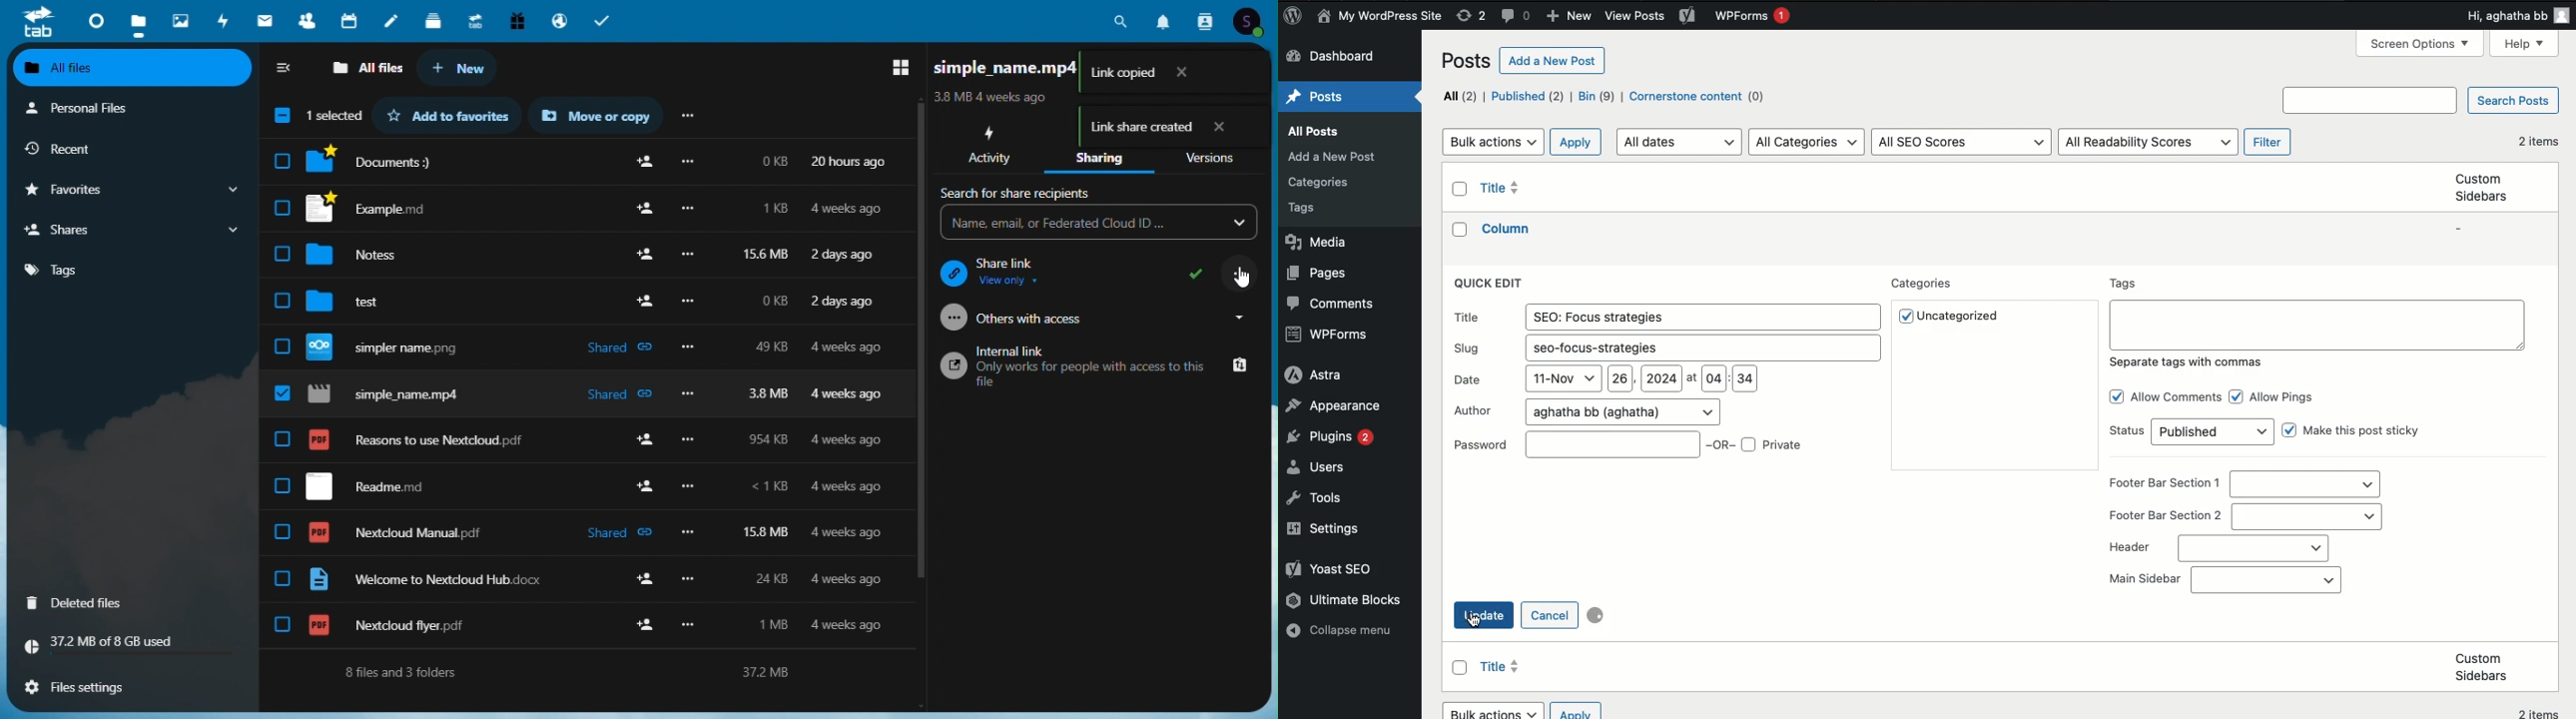 The height and width of the screenshot is (728, 2576). What do you see at coordinates (2271, 143) in the screenshot?
I see `Filter` at bounding box center [2271, 143].